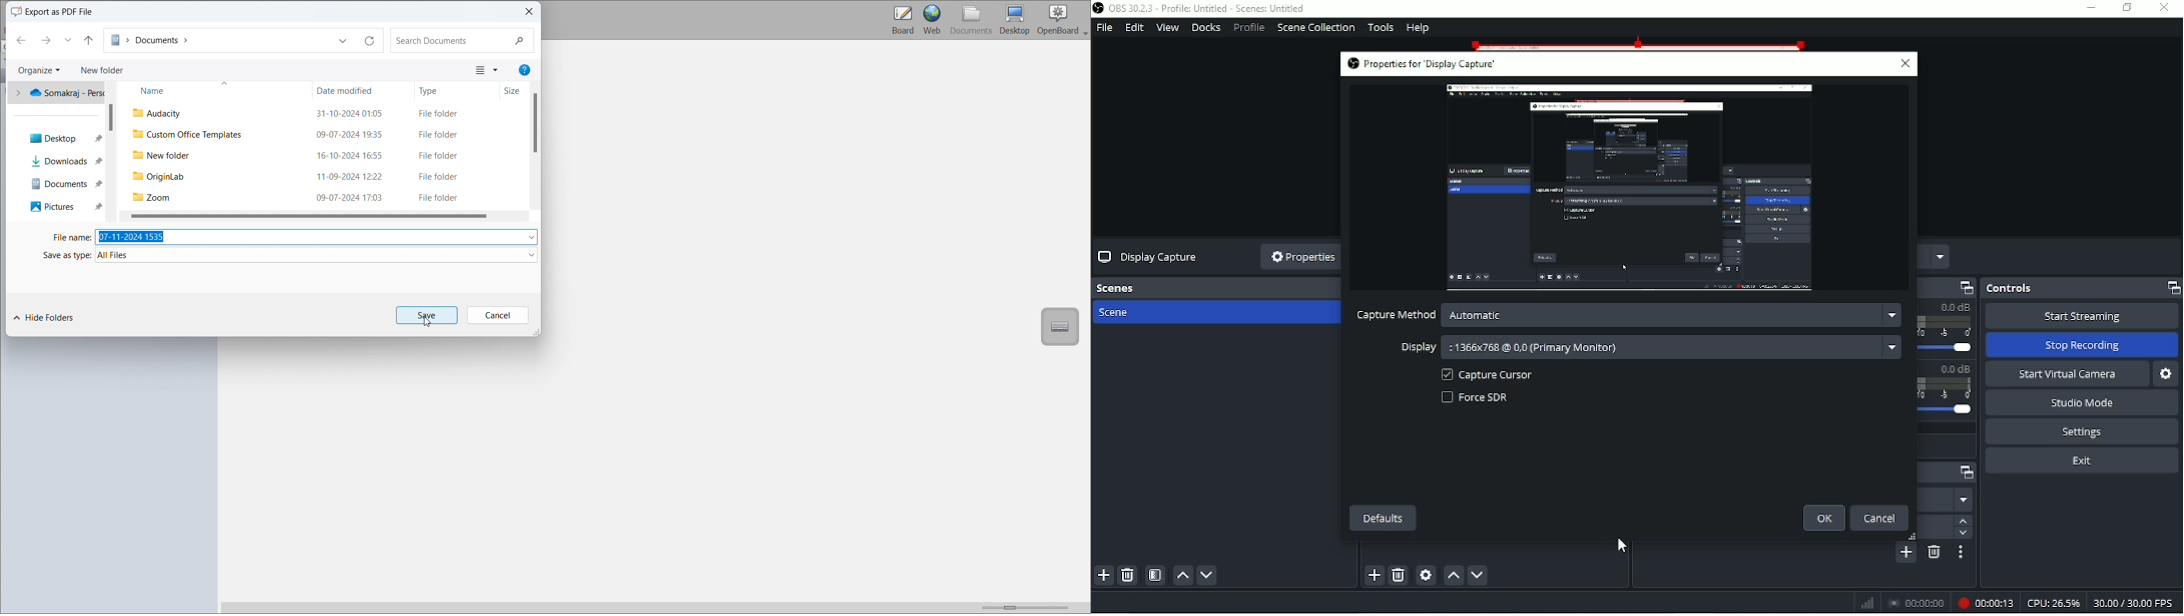 The image size is (2184, 616). What do you see at coordinates (2082, 316) in the screenshot?
I see `Start streaming` at bounding box center [2082, 316].